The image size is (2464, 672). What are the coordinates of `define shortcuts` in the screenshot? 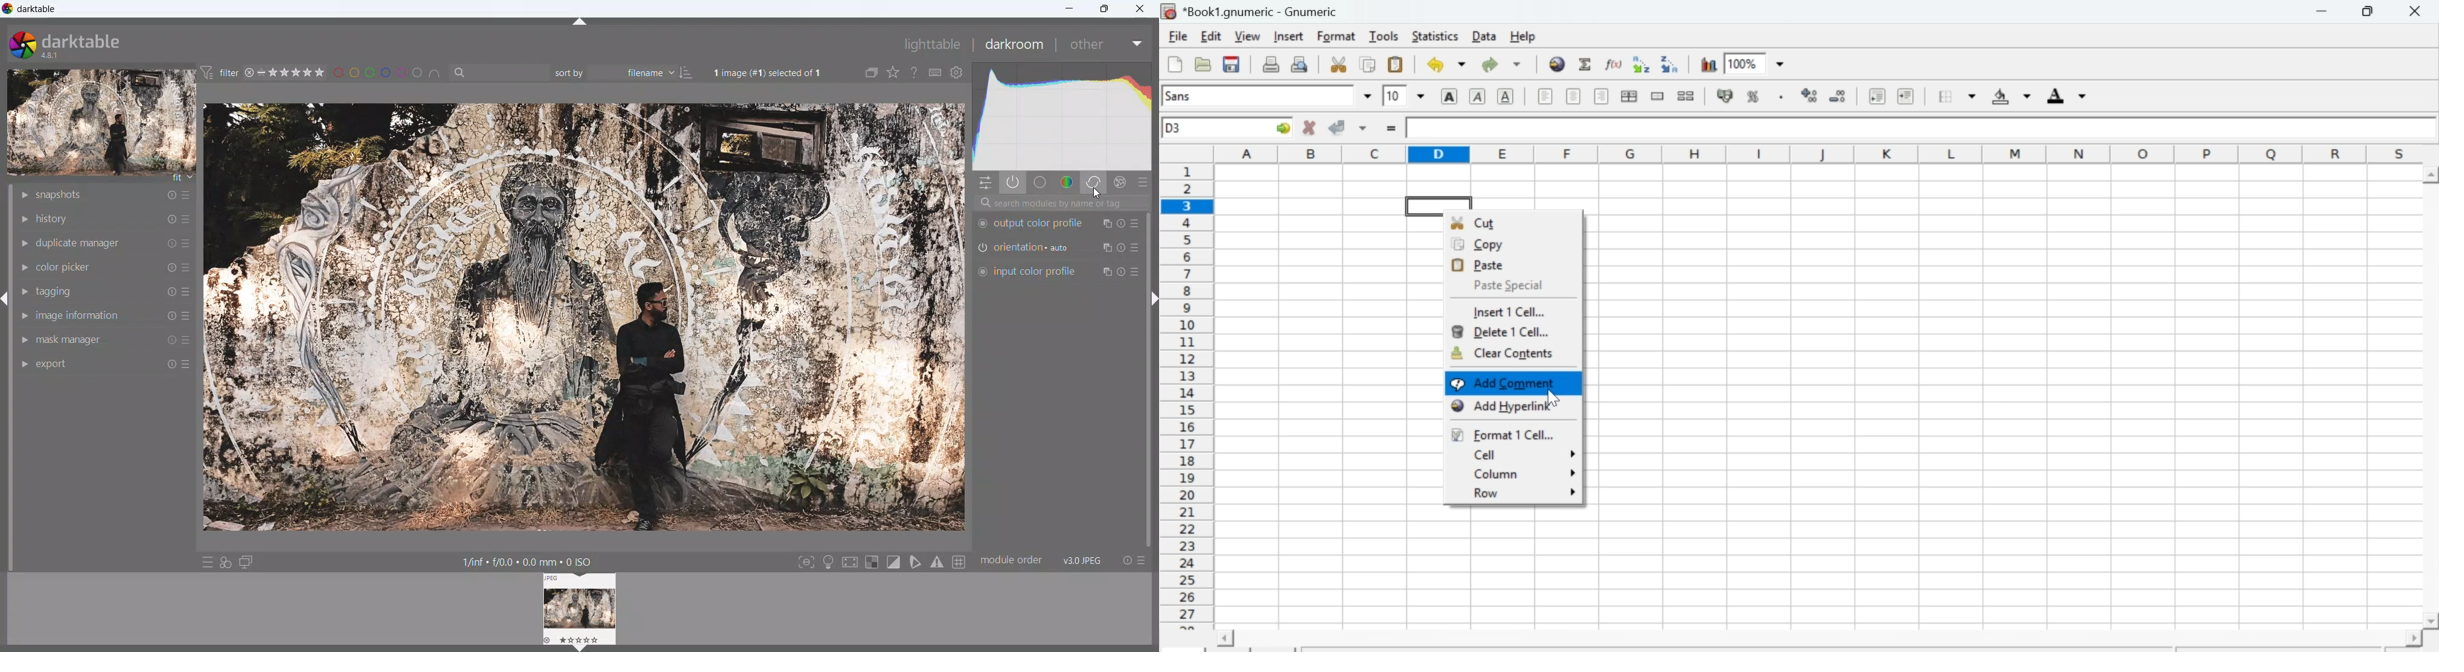 It's located at (935, 72).